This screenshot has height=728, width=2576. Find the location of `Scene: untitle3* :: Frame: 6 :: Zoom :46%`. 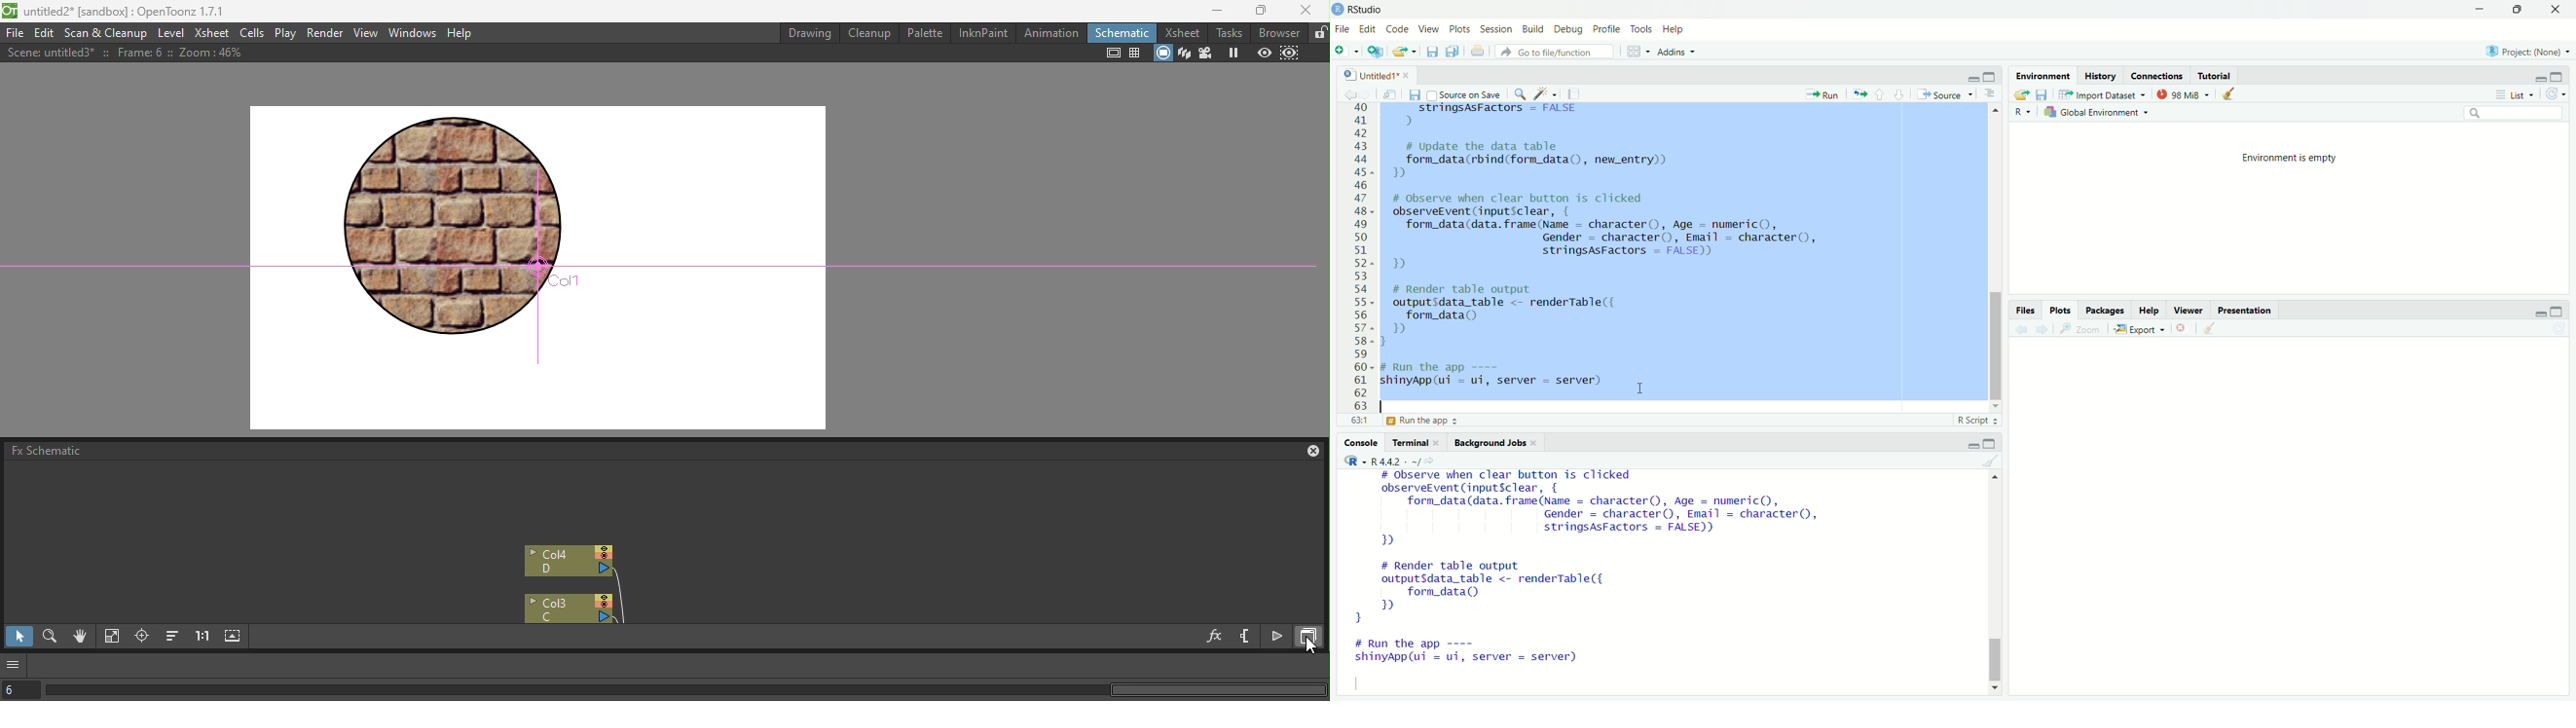

Scene: untitle3* :: Frame: 6 :: Zoom :46% is located at coordinates (131, 53).